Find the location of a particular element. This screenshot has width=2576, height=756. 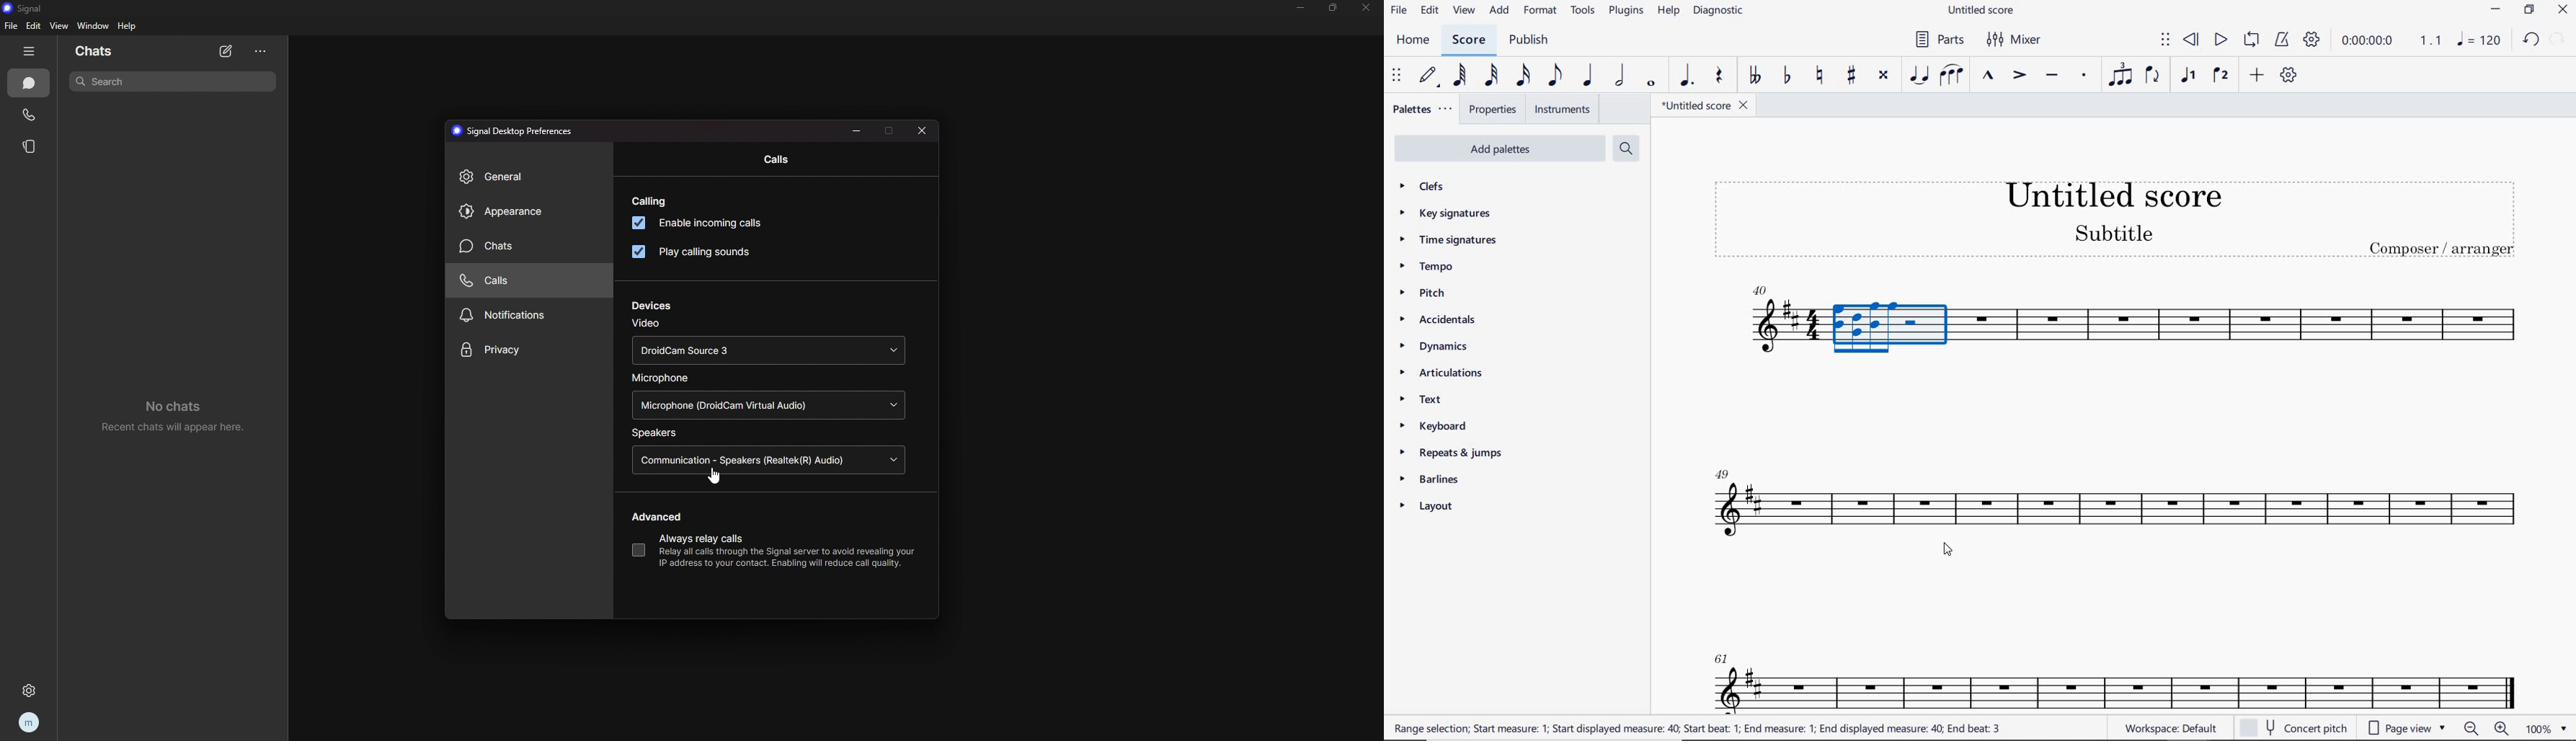

TUPLET is located at coordinates (2122, 75).